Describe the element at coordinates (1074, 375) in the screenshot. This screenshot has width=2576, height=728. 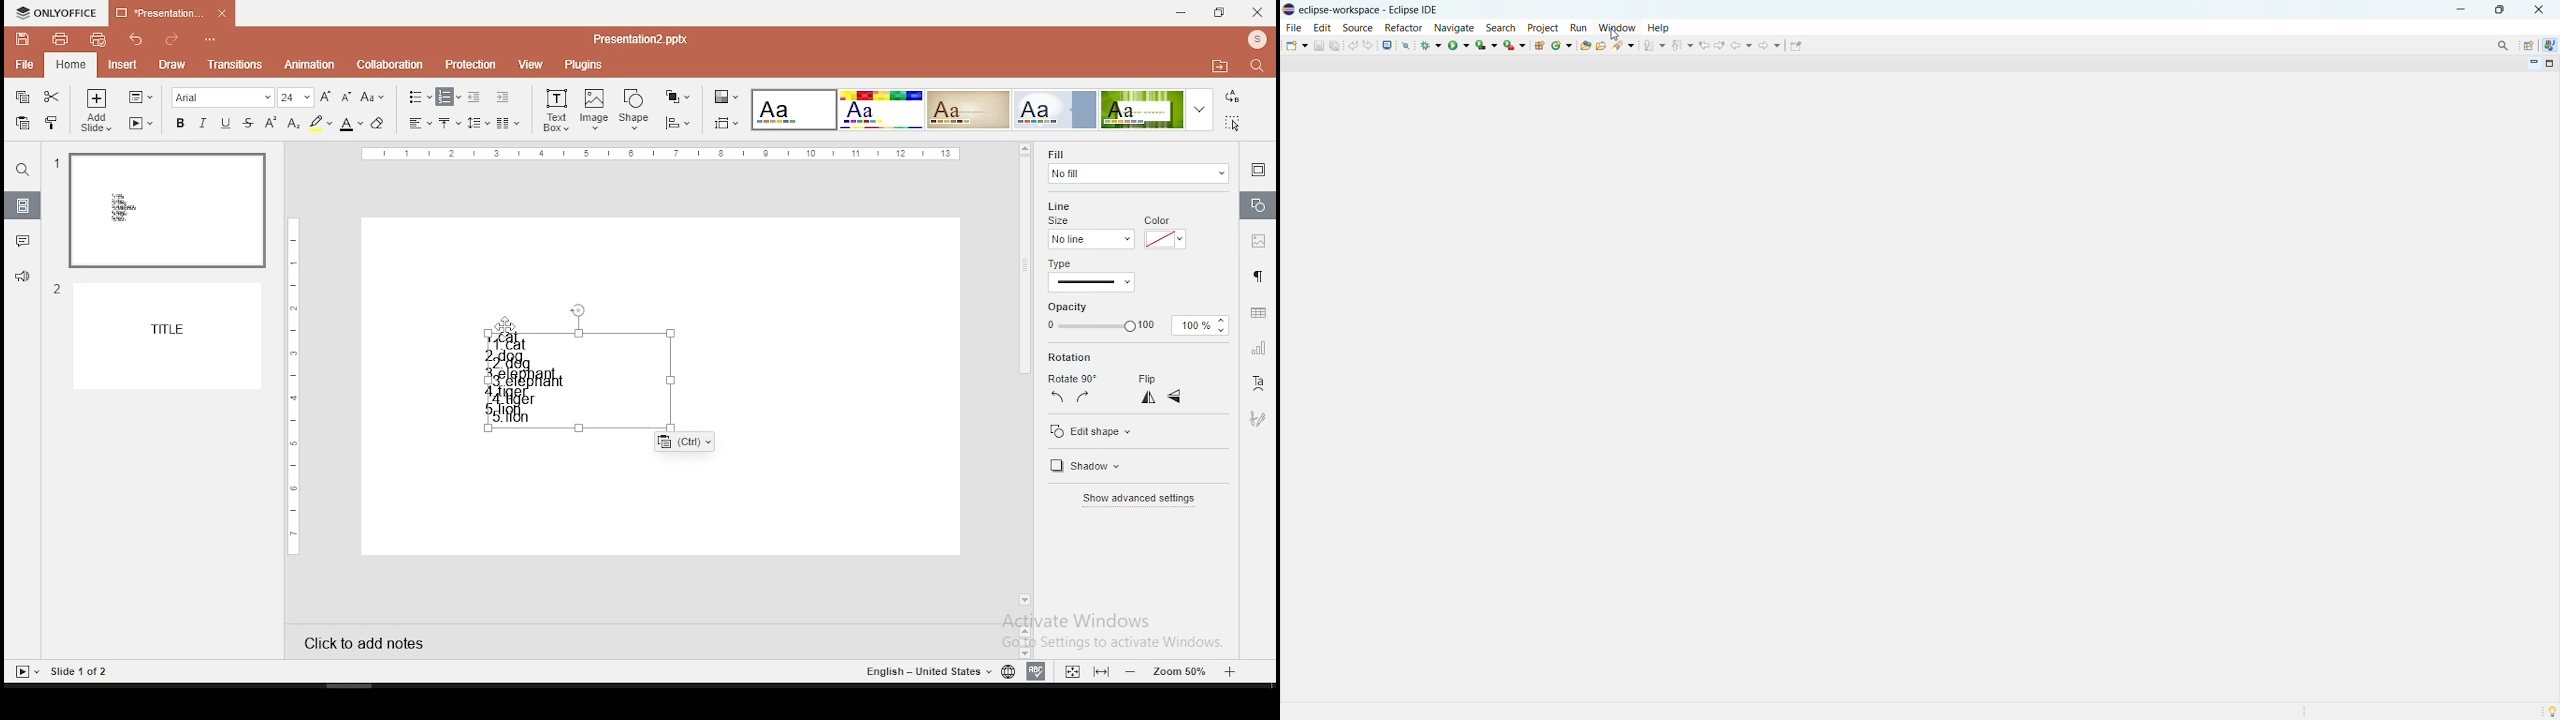
I see `rotate 90` at that location.